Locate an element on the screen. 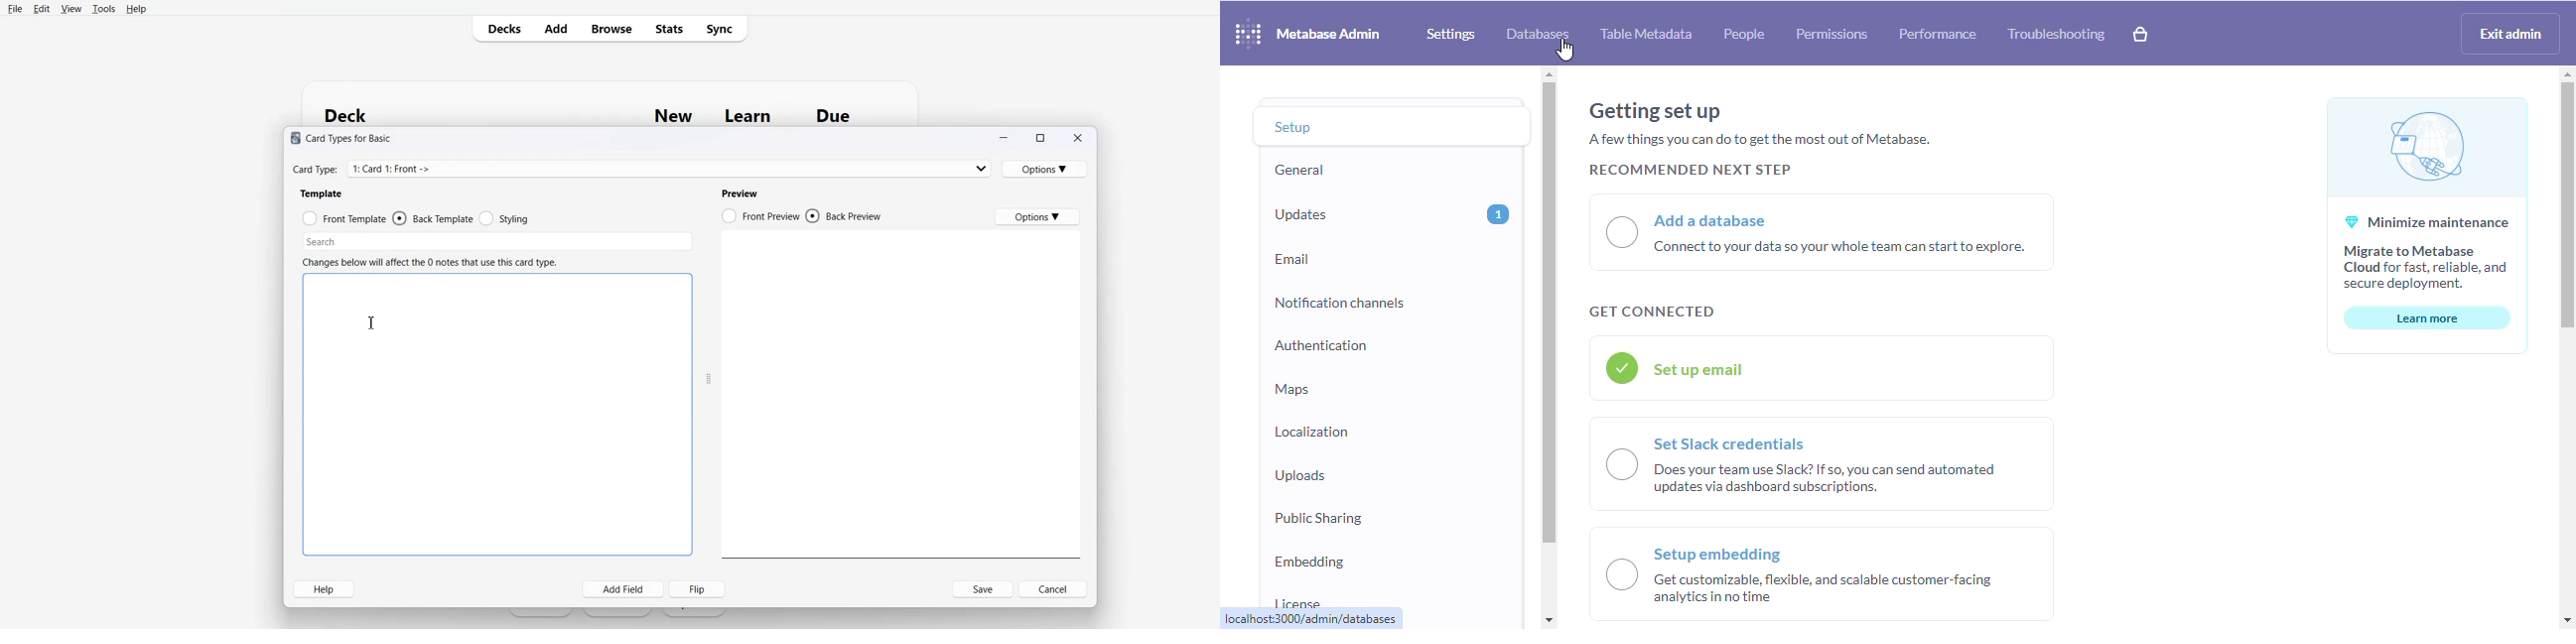 This screenshot has height=644, width=2576. Help is located at coordinates (324, 589).